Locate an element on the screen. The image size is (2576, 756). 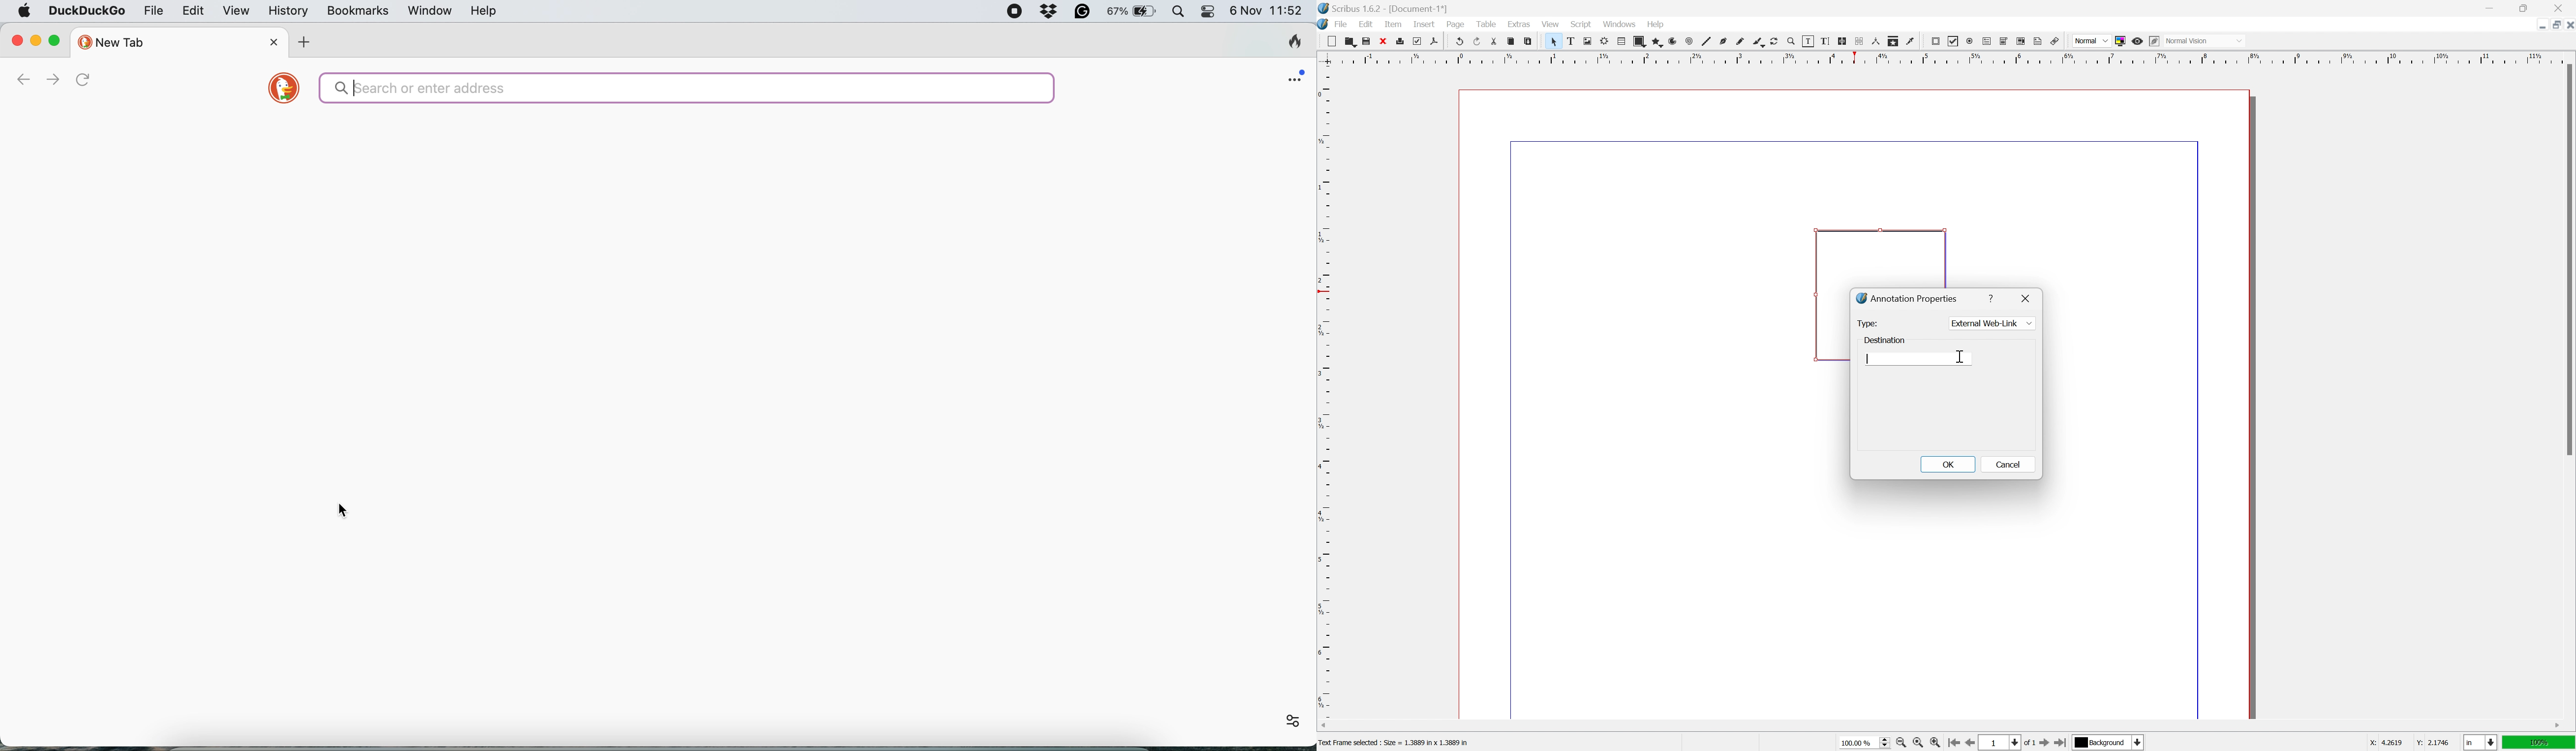
calligraphy line is located at coordinates (1758, 41).